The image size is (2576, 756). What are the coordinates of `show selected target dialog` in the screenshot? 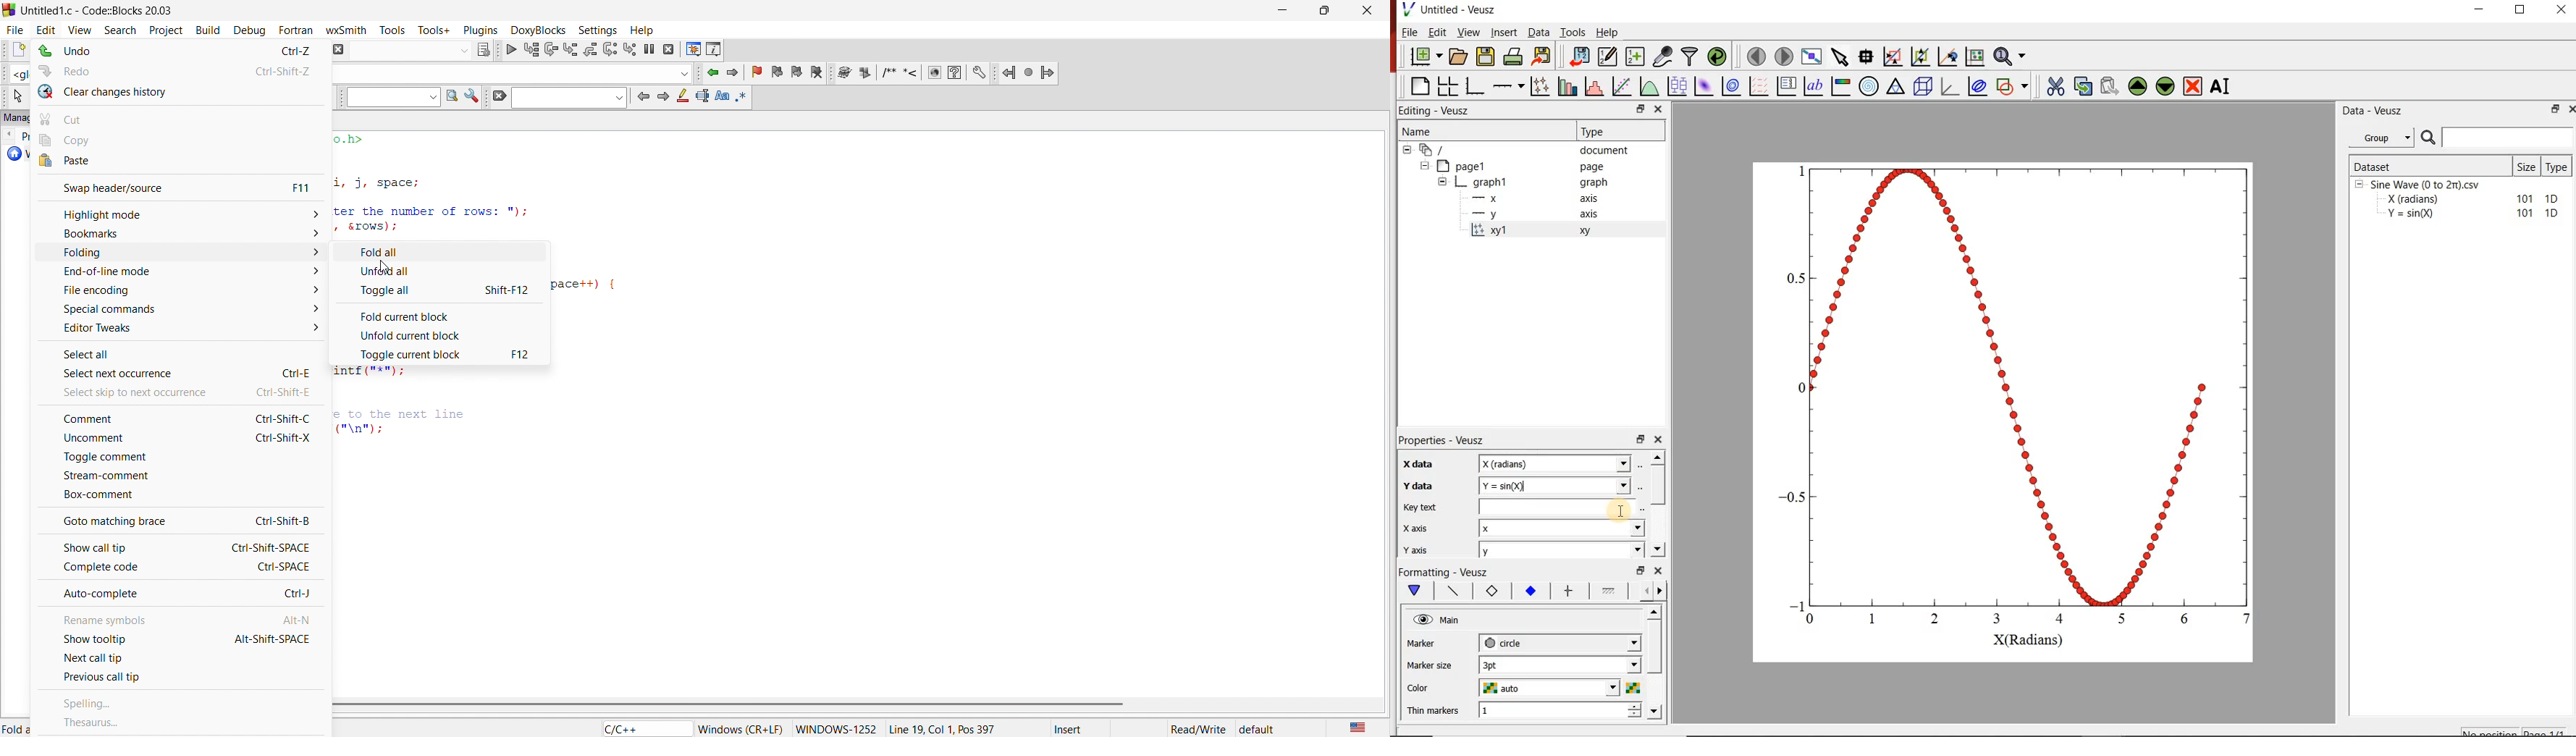 It's located at (481, 49).